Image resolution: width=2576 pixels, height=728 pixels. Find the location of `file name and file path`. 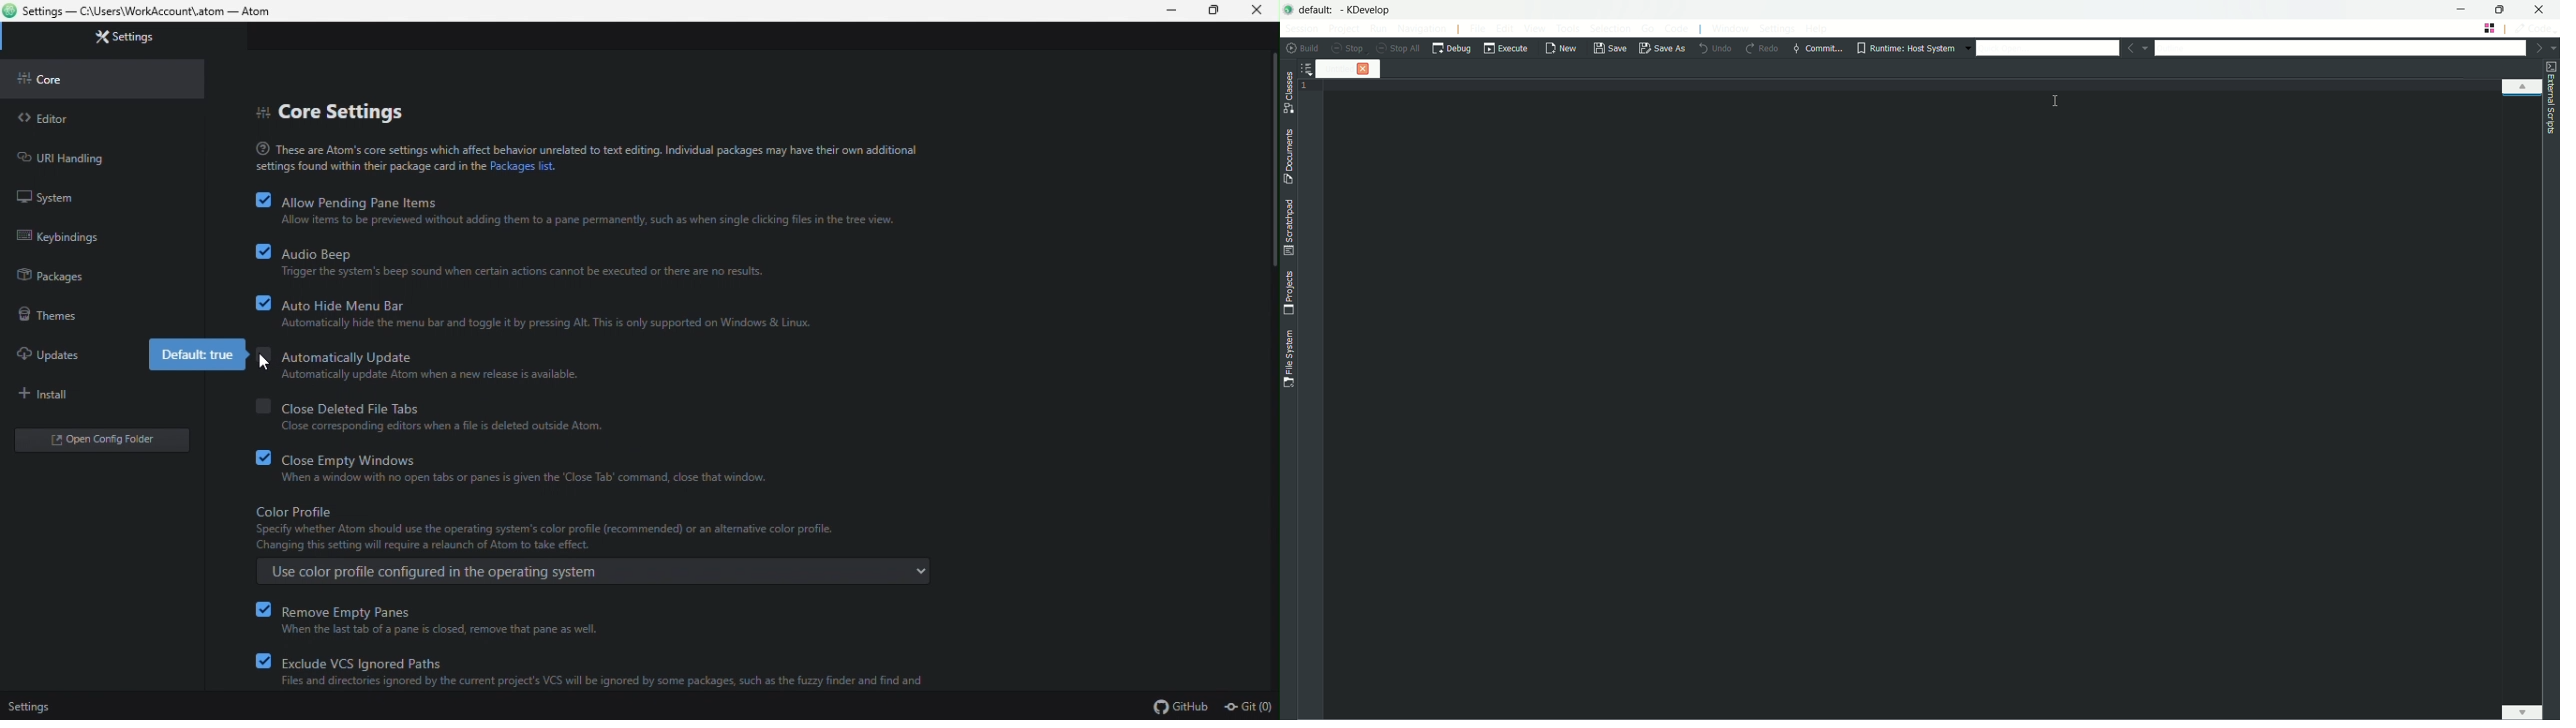

file name and file path is located at coordinates (153, 12).